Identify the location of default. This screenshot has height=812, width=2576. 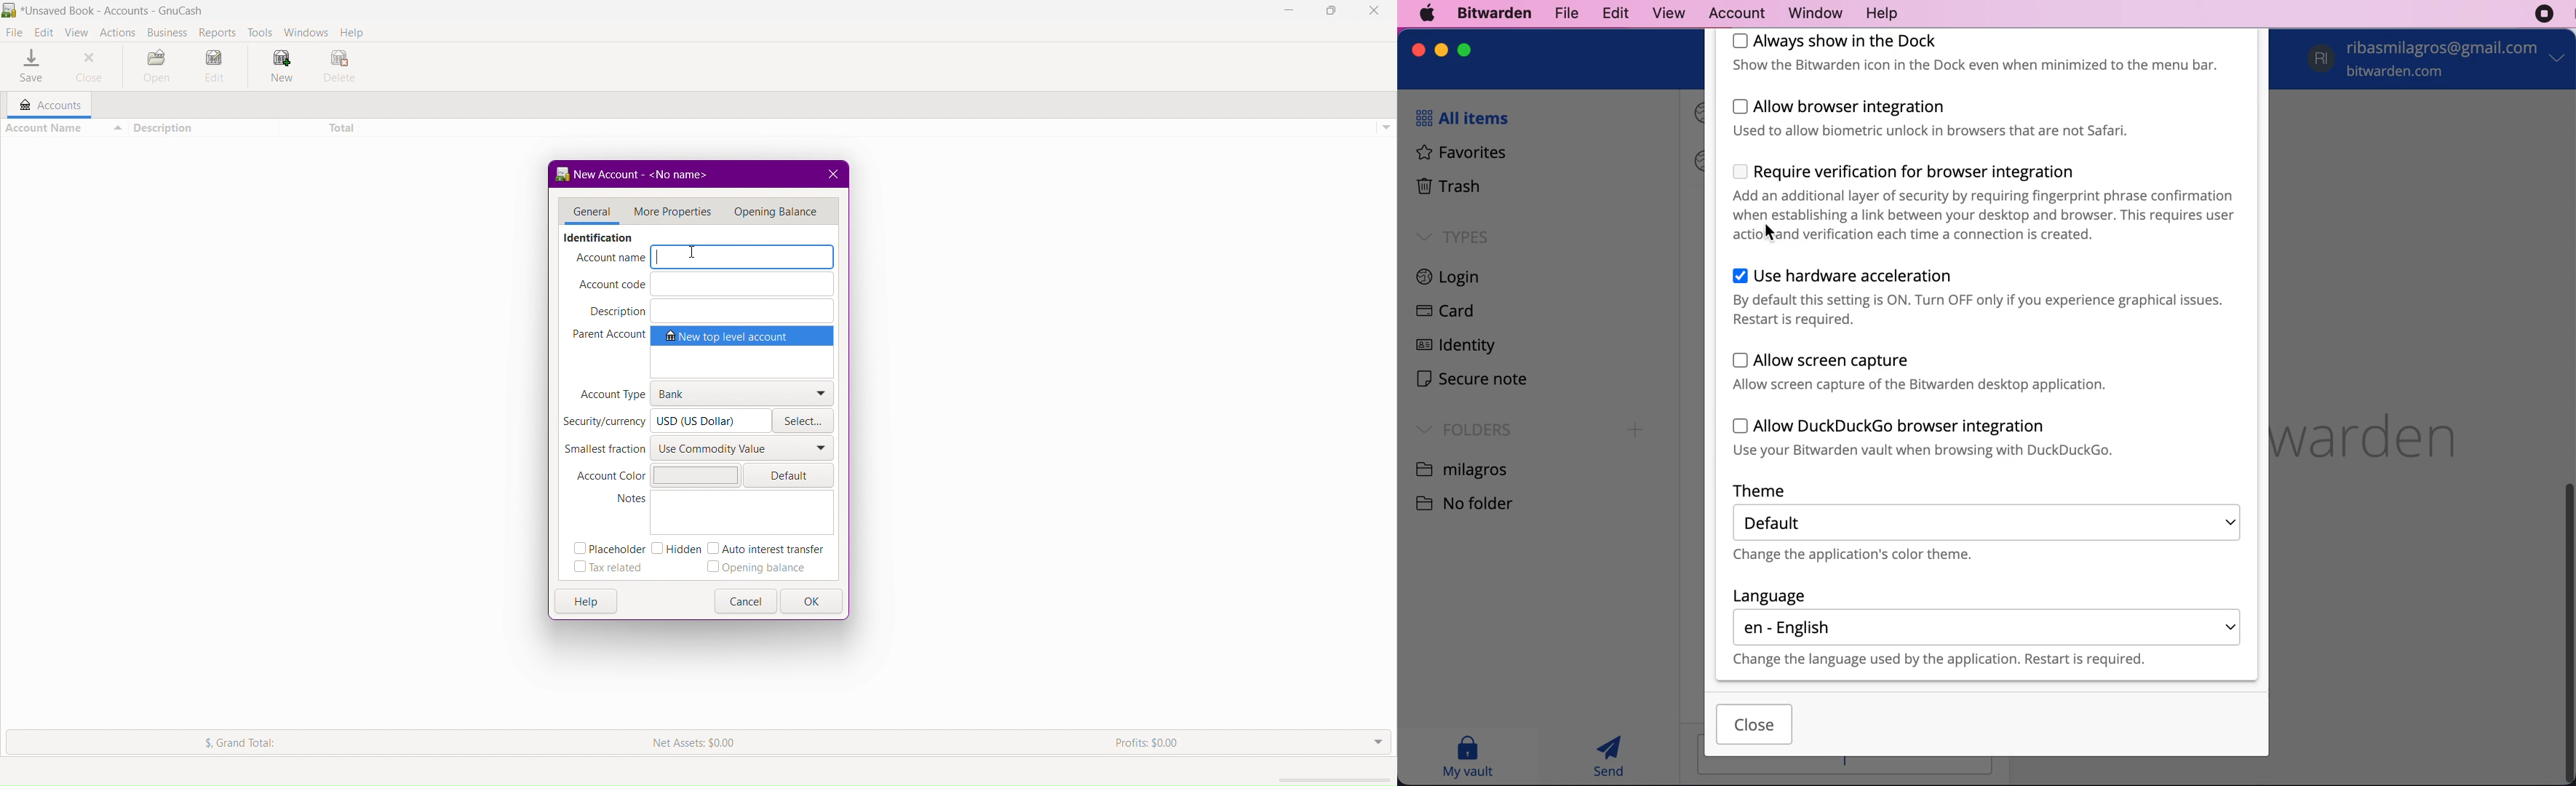
(1987, 522).